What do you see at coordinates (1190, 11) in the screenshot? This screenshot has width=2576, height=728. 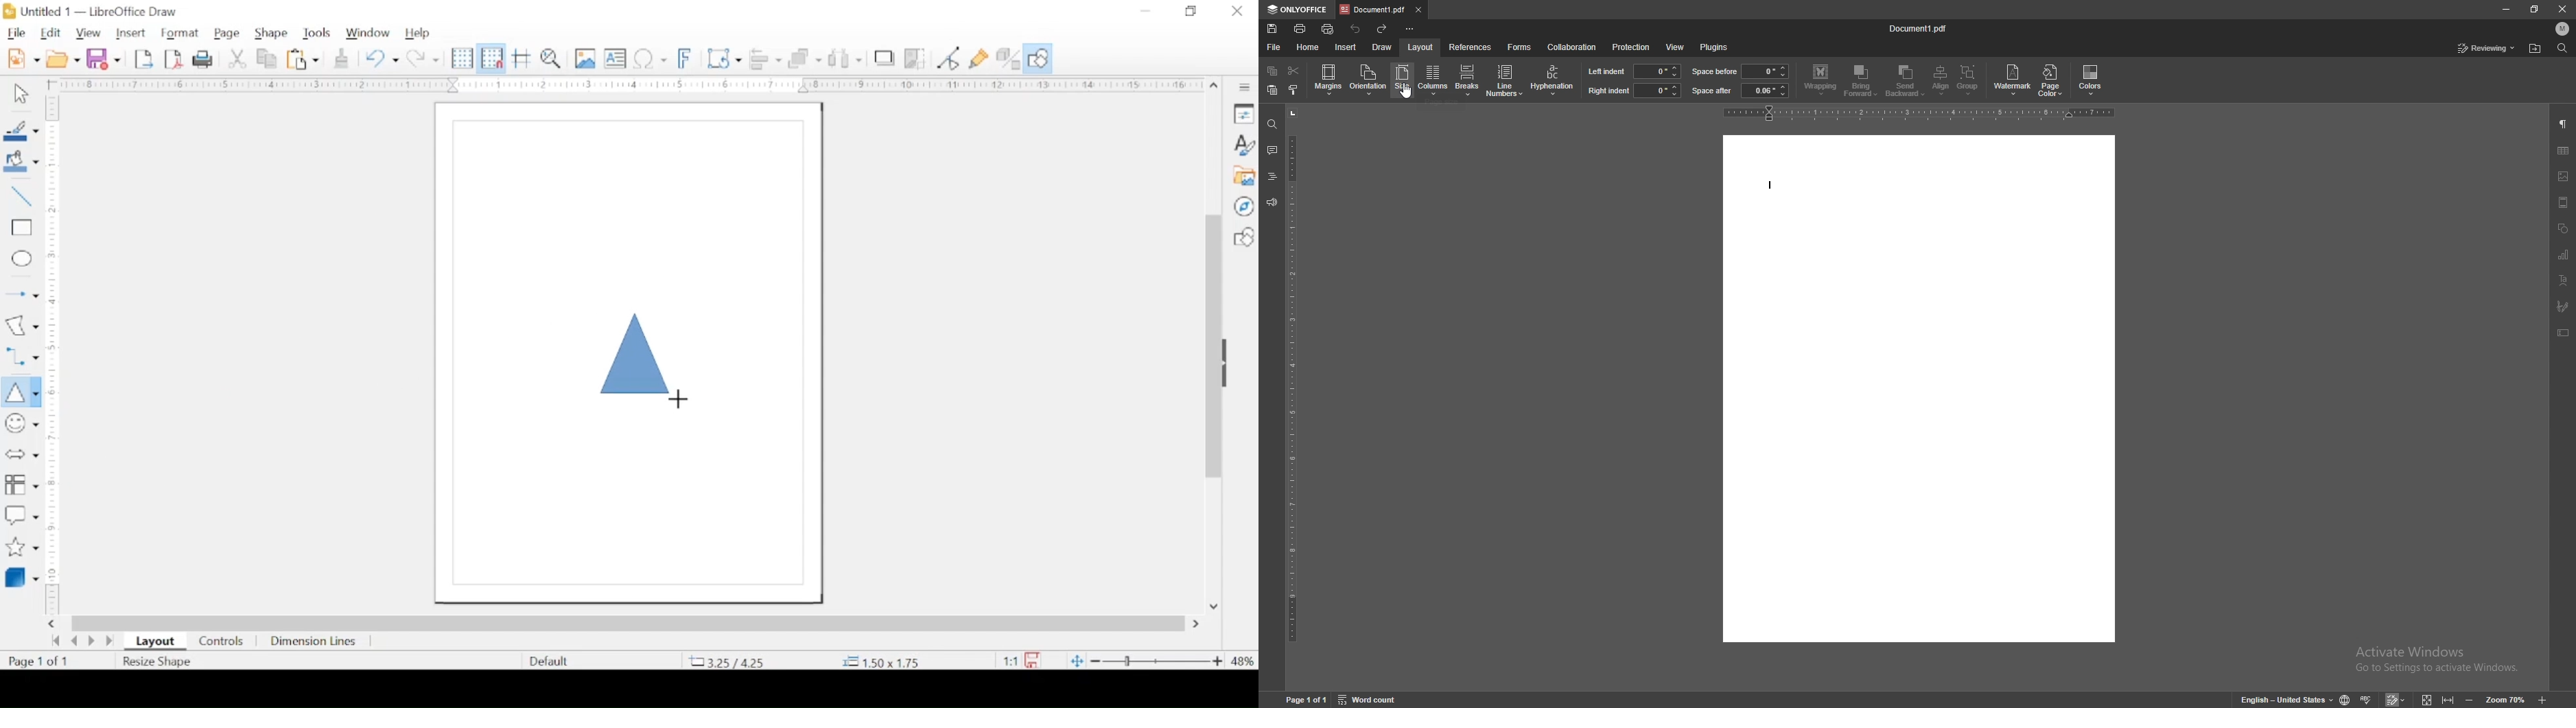 I see `restore down` at bounding box center [1190, 11].